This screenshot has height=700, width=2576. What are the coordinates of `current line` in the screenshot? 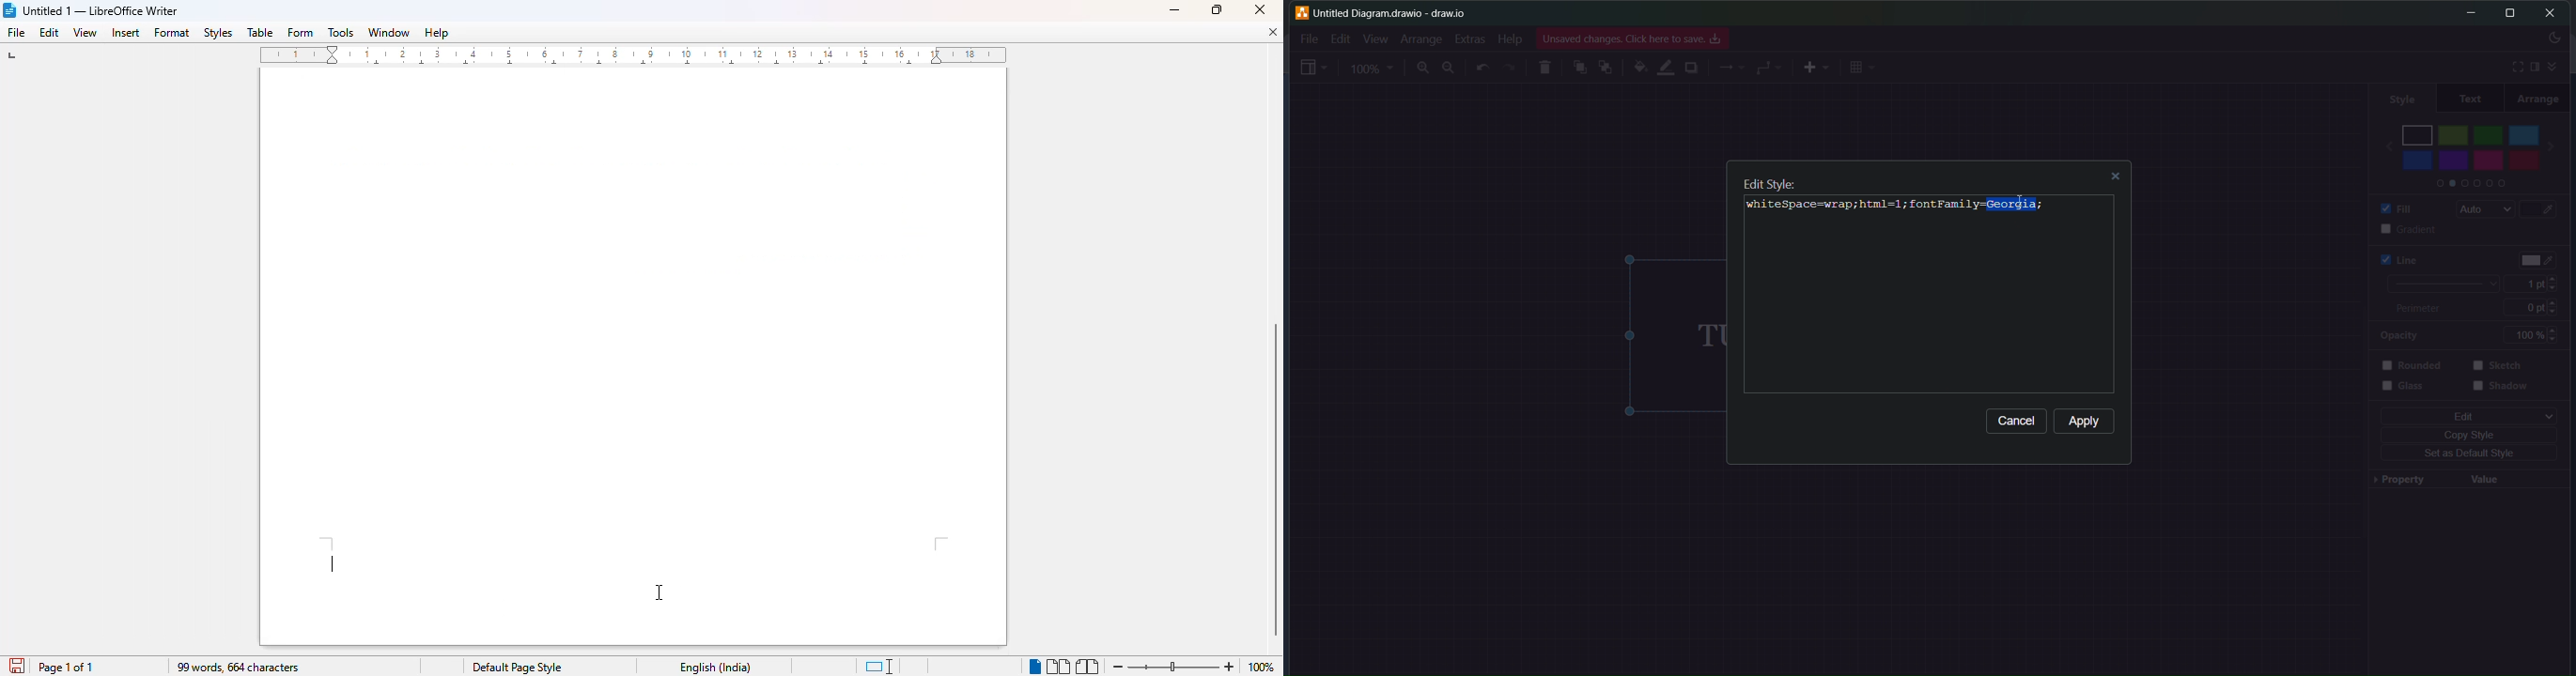 It's located at (2440, 284).